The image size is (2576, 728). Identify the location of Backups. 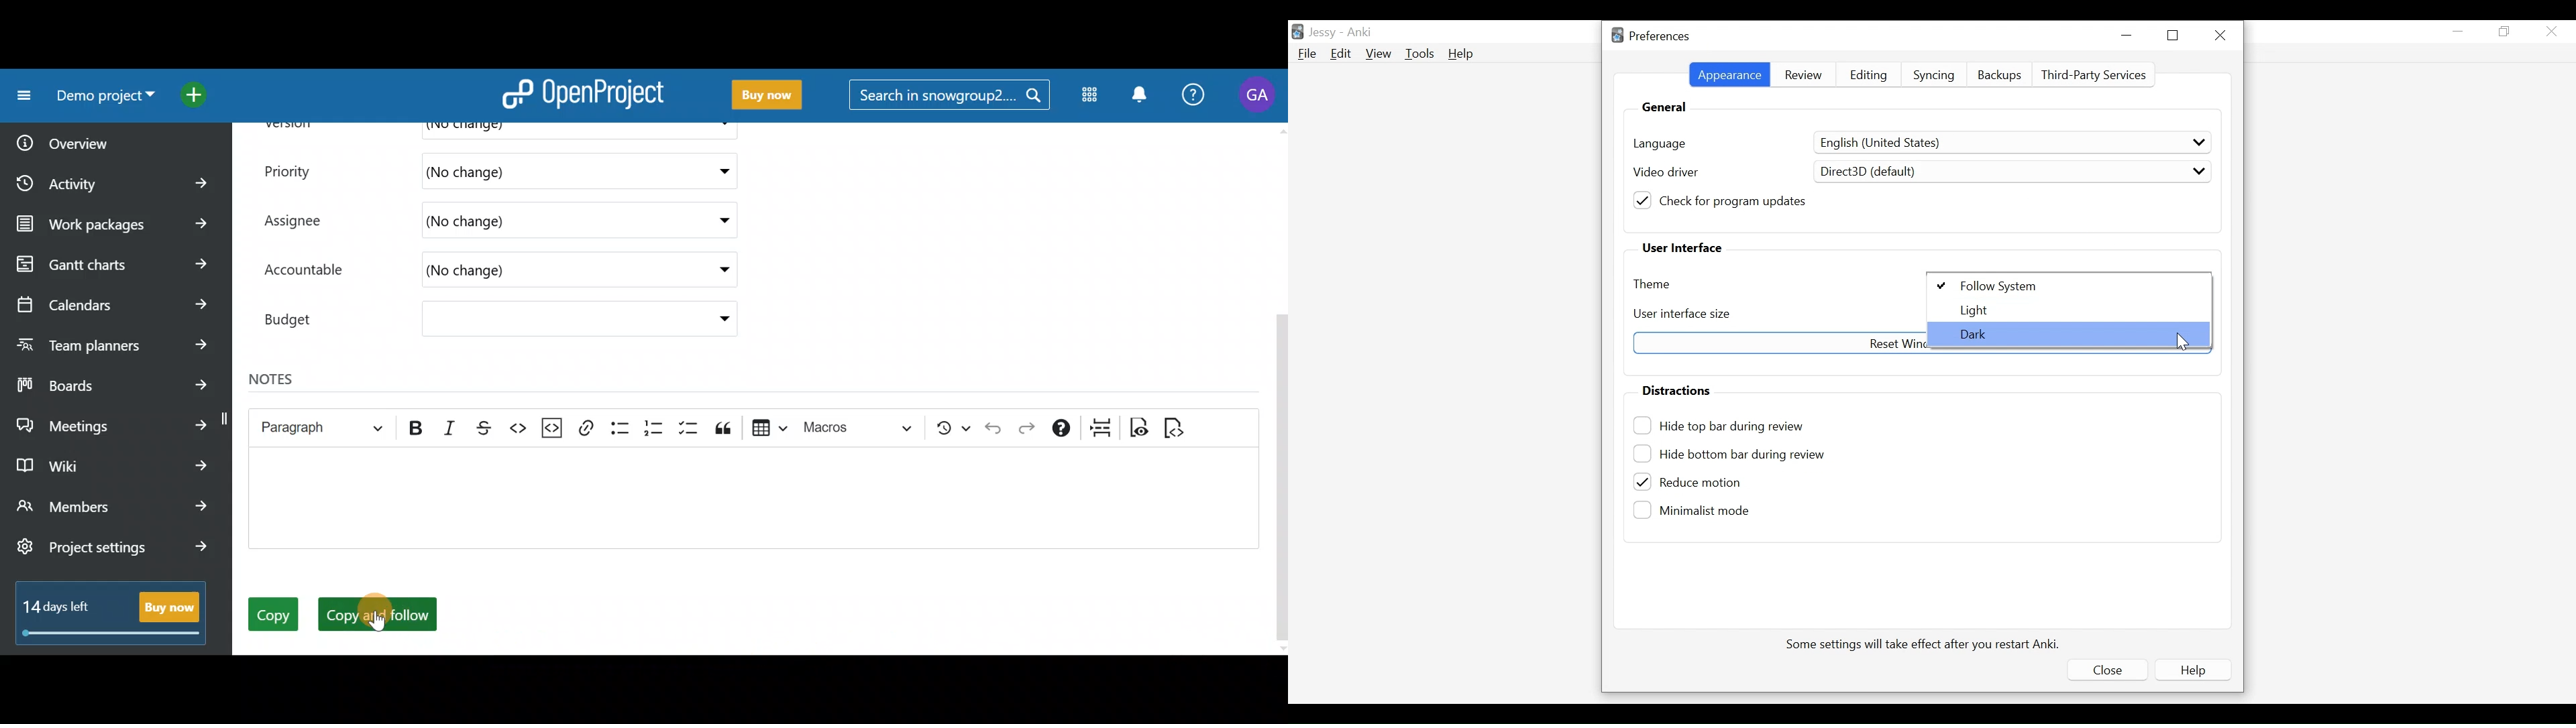
(2001, 76).